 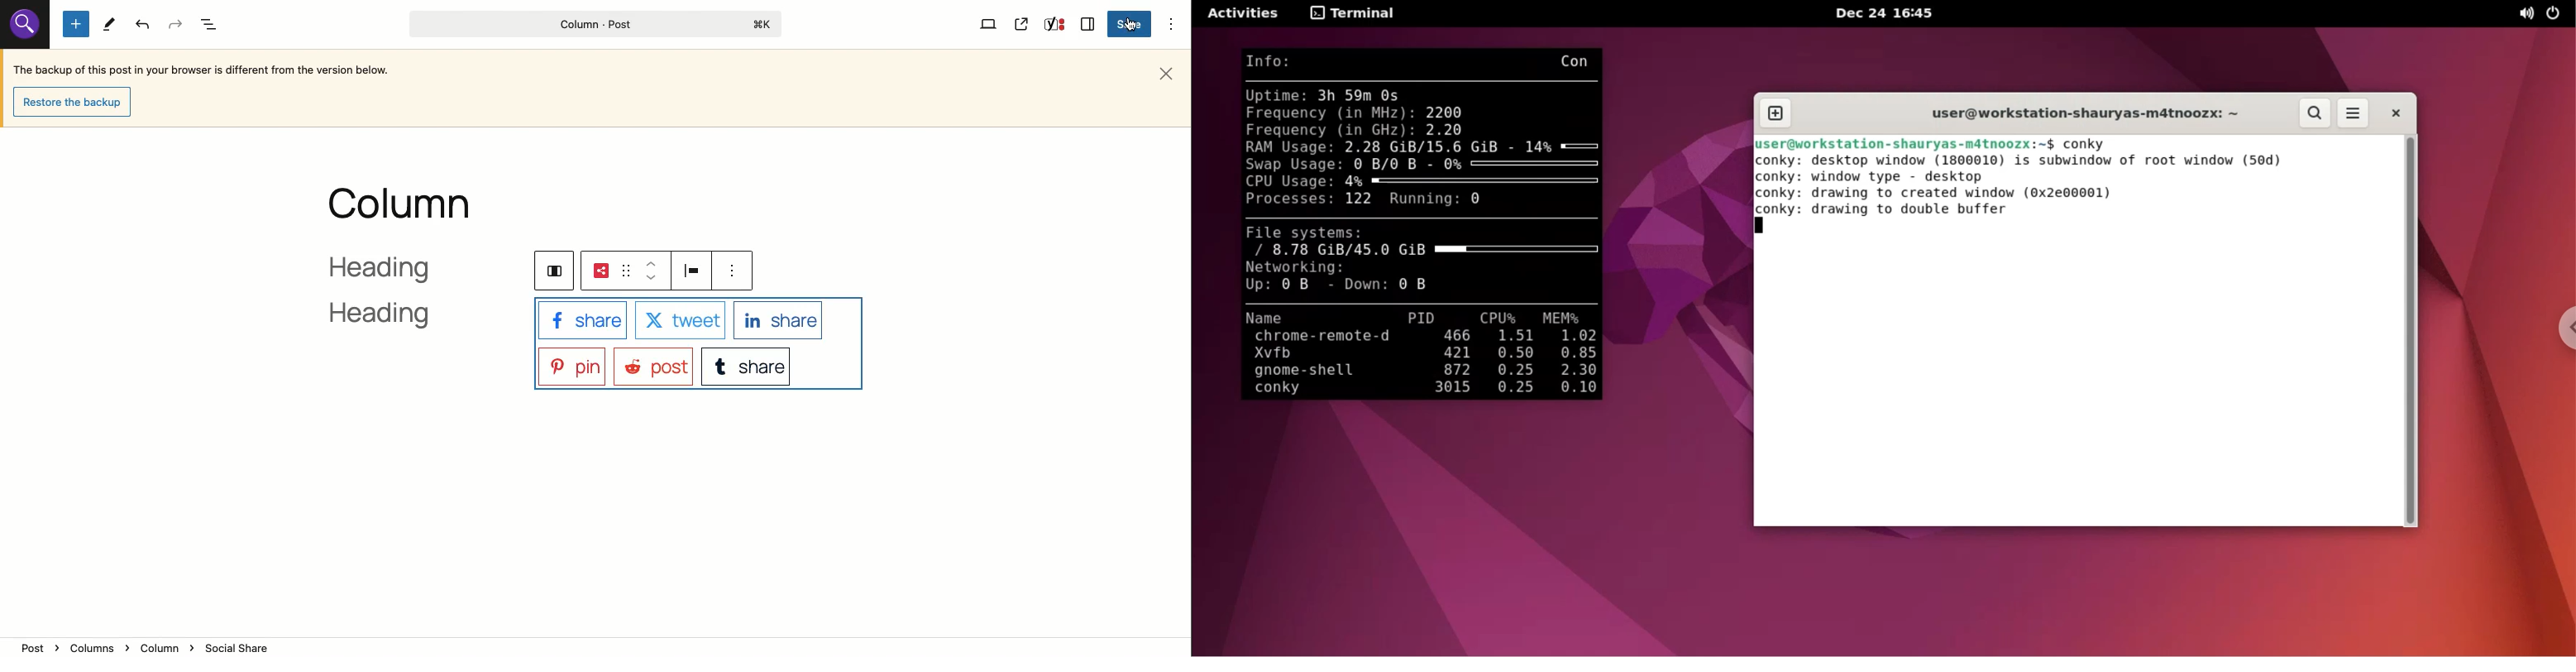 I want to click on Add new block, so click(x=76, y=25).